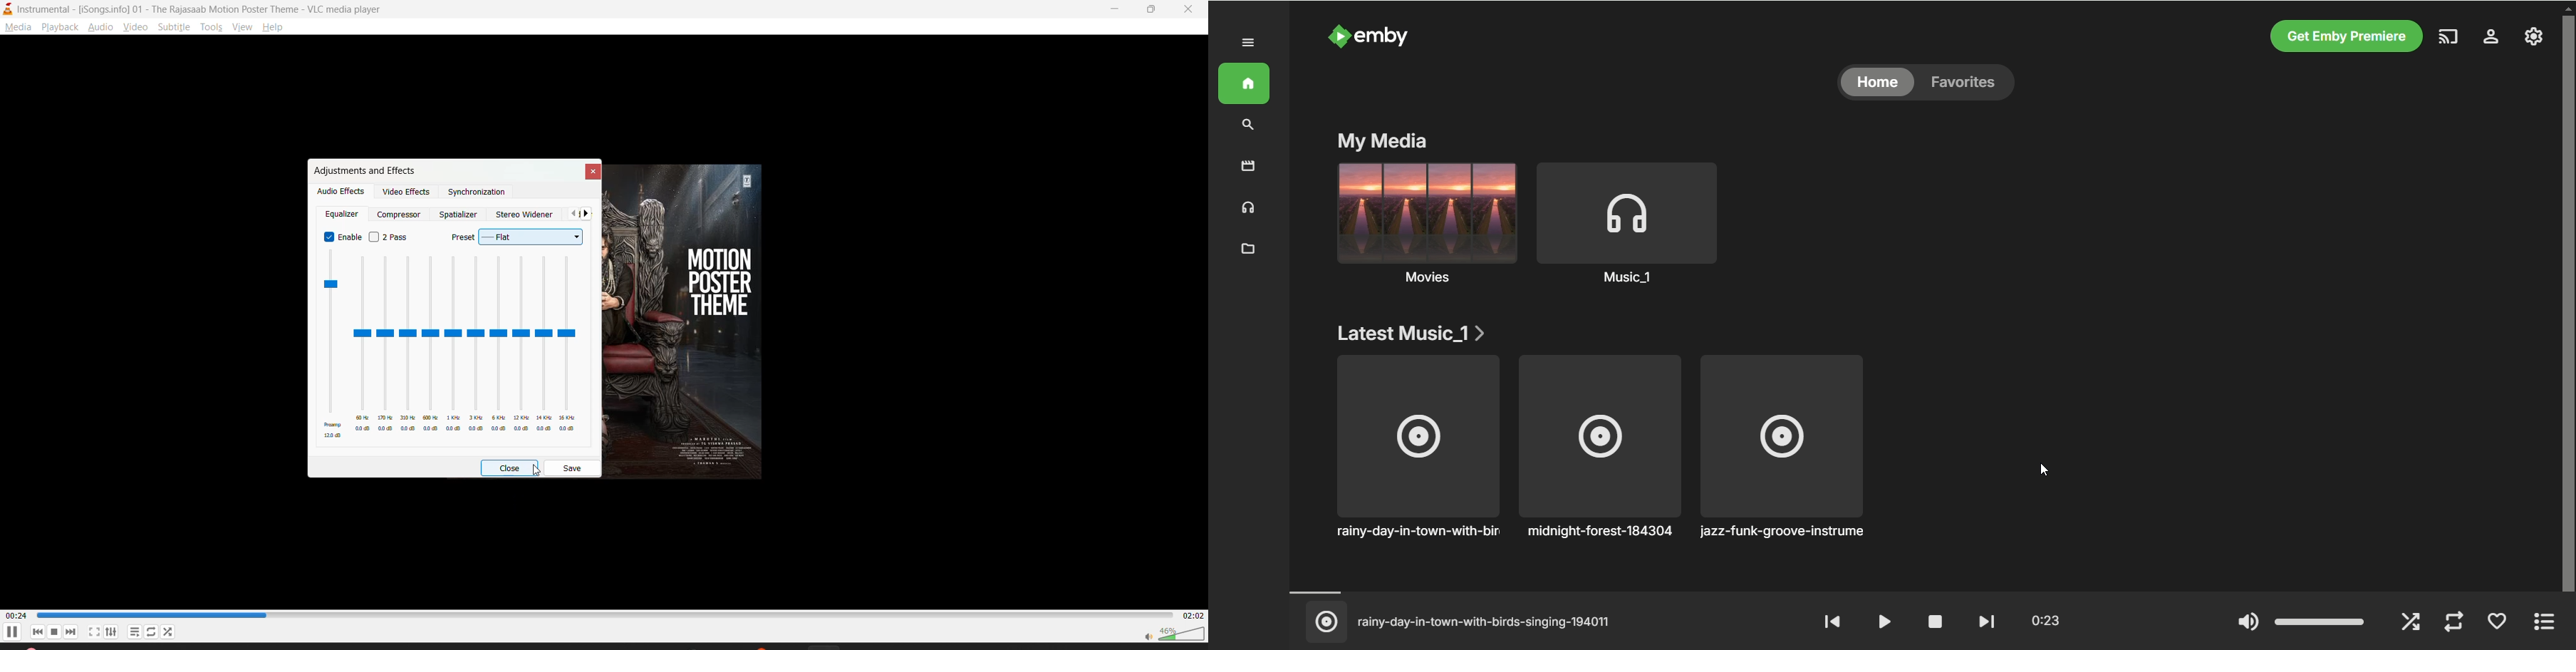 The width and height of the screenshot is (2576, 672). Describe the element at coordinates (2449, 38) in the screenshot. I see `play on another device` at that location.